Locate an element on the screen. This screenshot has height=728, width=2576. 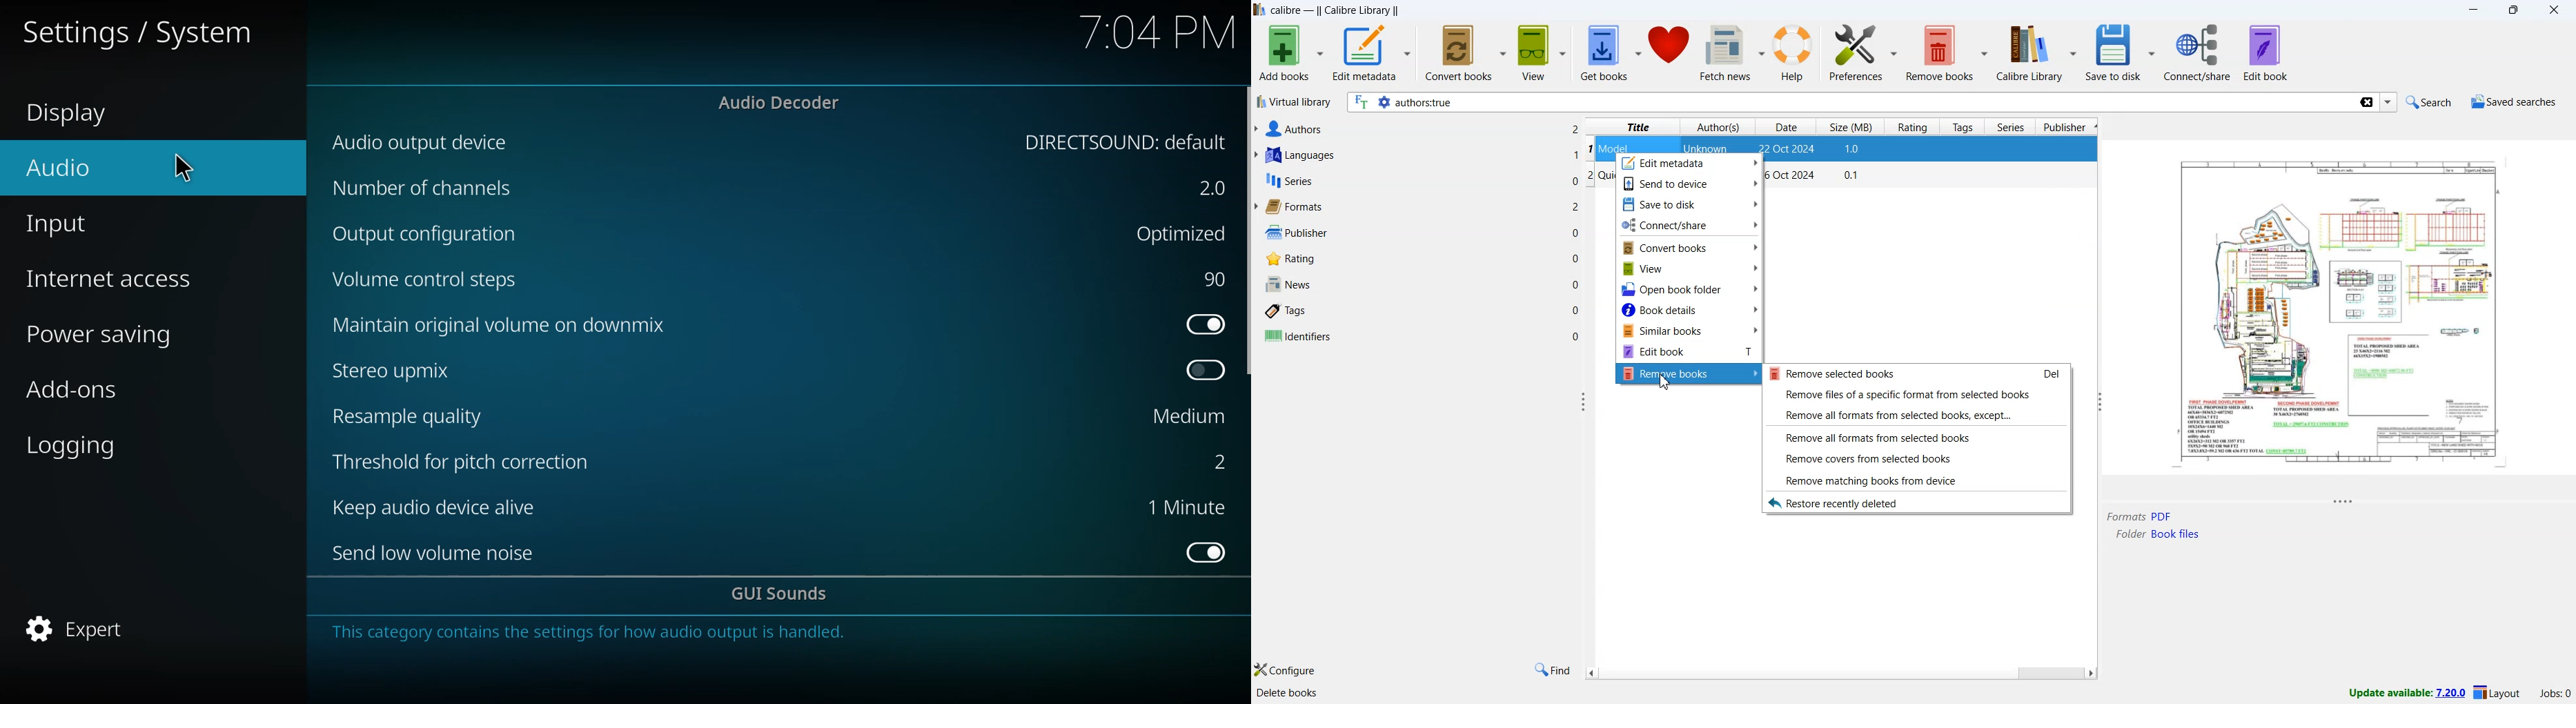
display is located at coordinates (75, 115).